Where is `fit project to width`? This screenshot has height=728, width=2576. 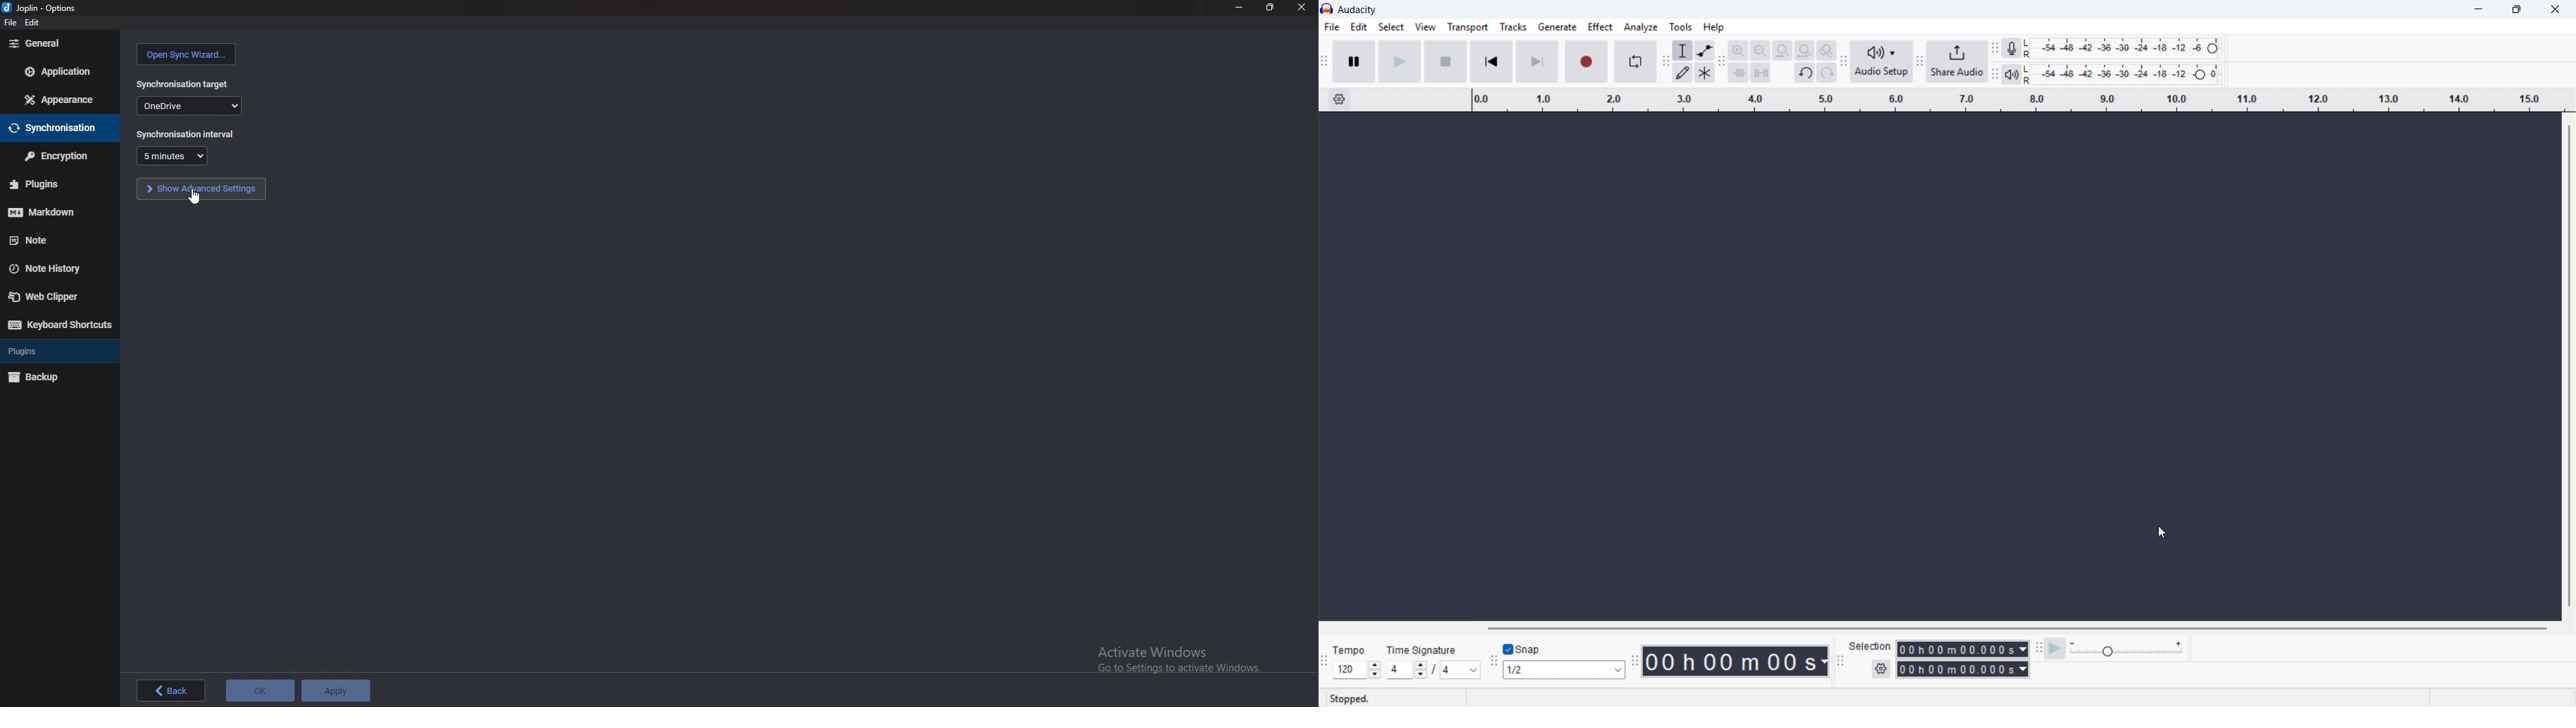 fit project to width is located at coordinates (1805, 50).